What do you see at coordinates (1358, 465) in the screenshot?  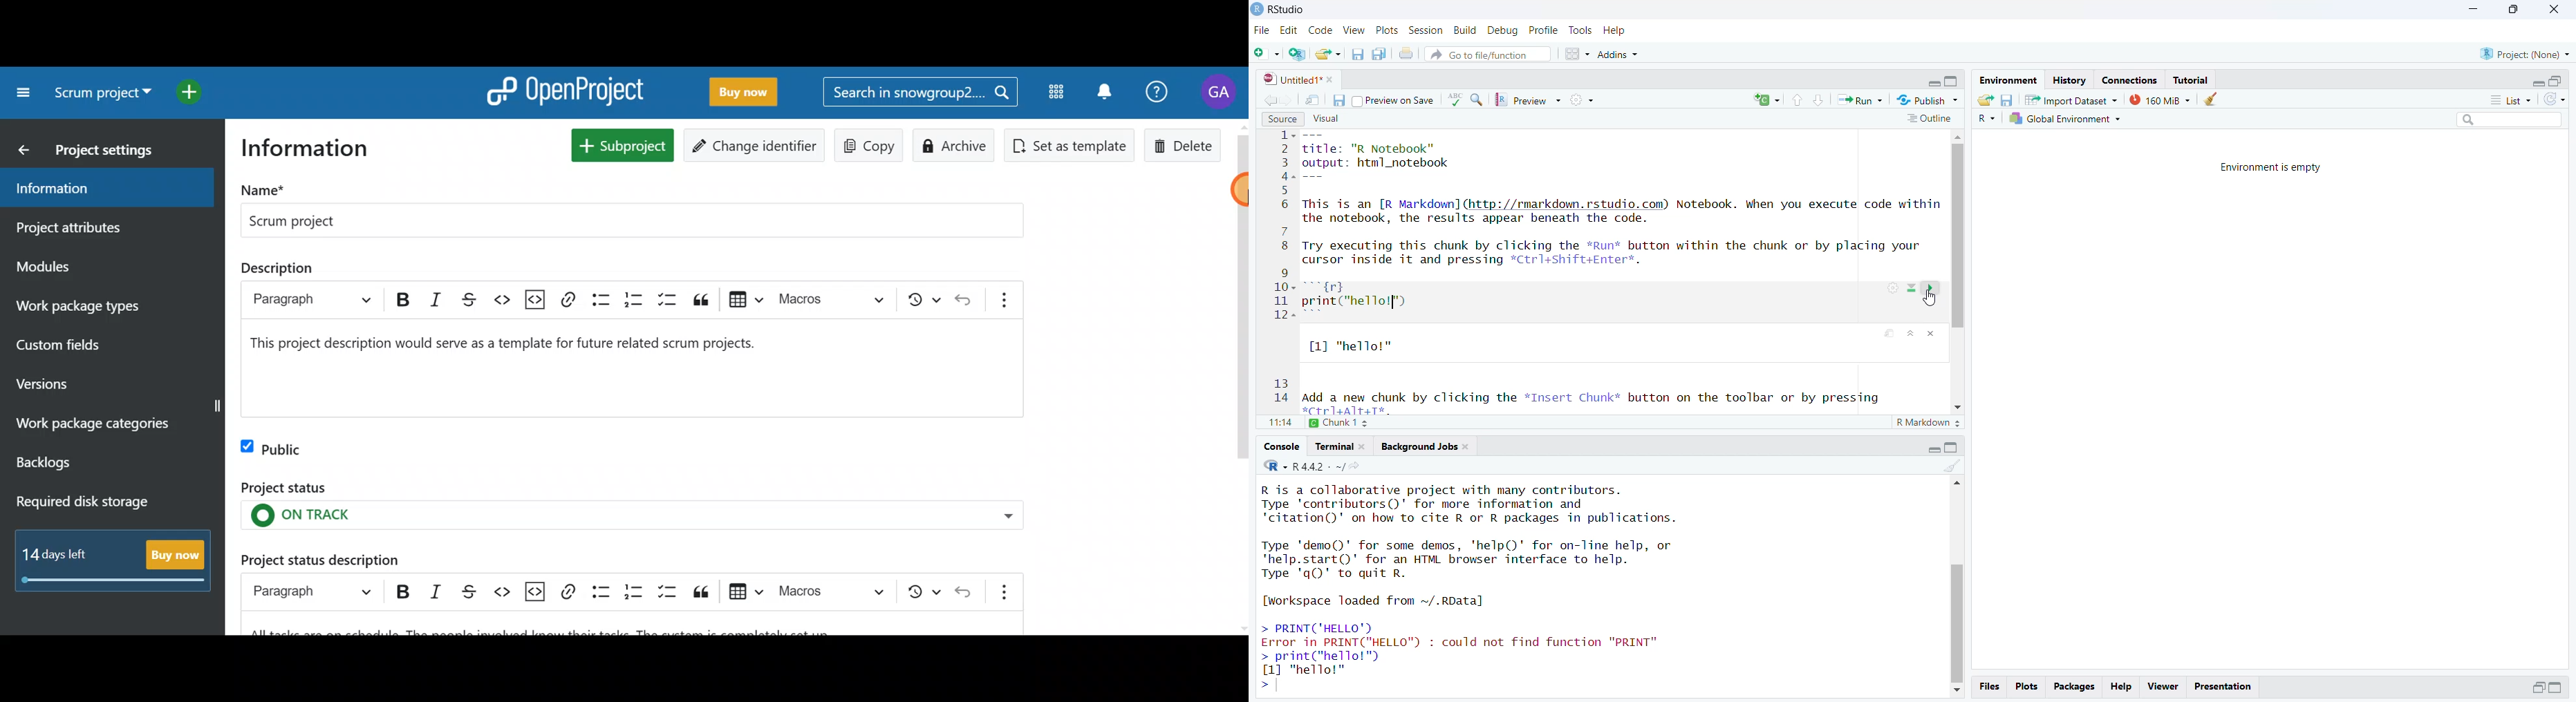 I see `view the current working directory` at bounding box center [1358, 465].